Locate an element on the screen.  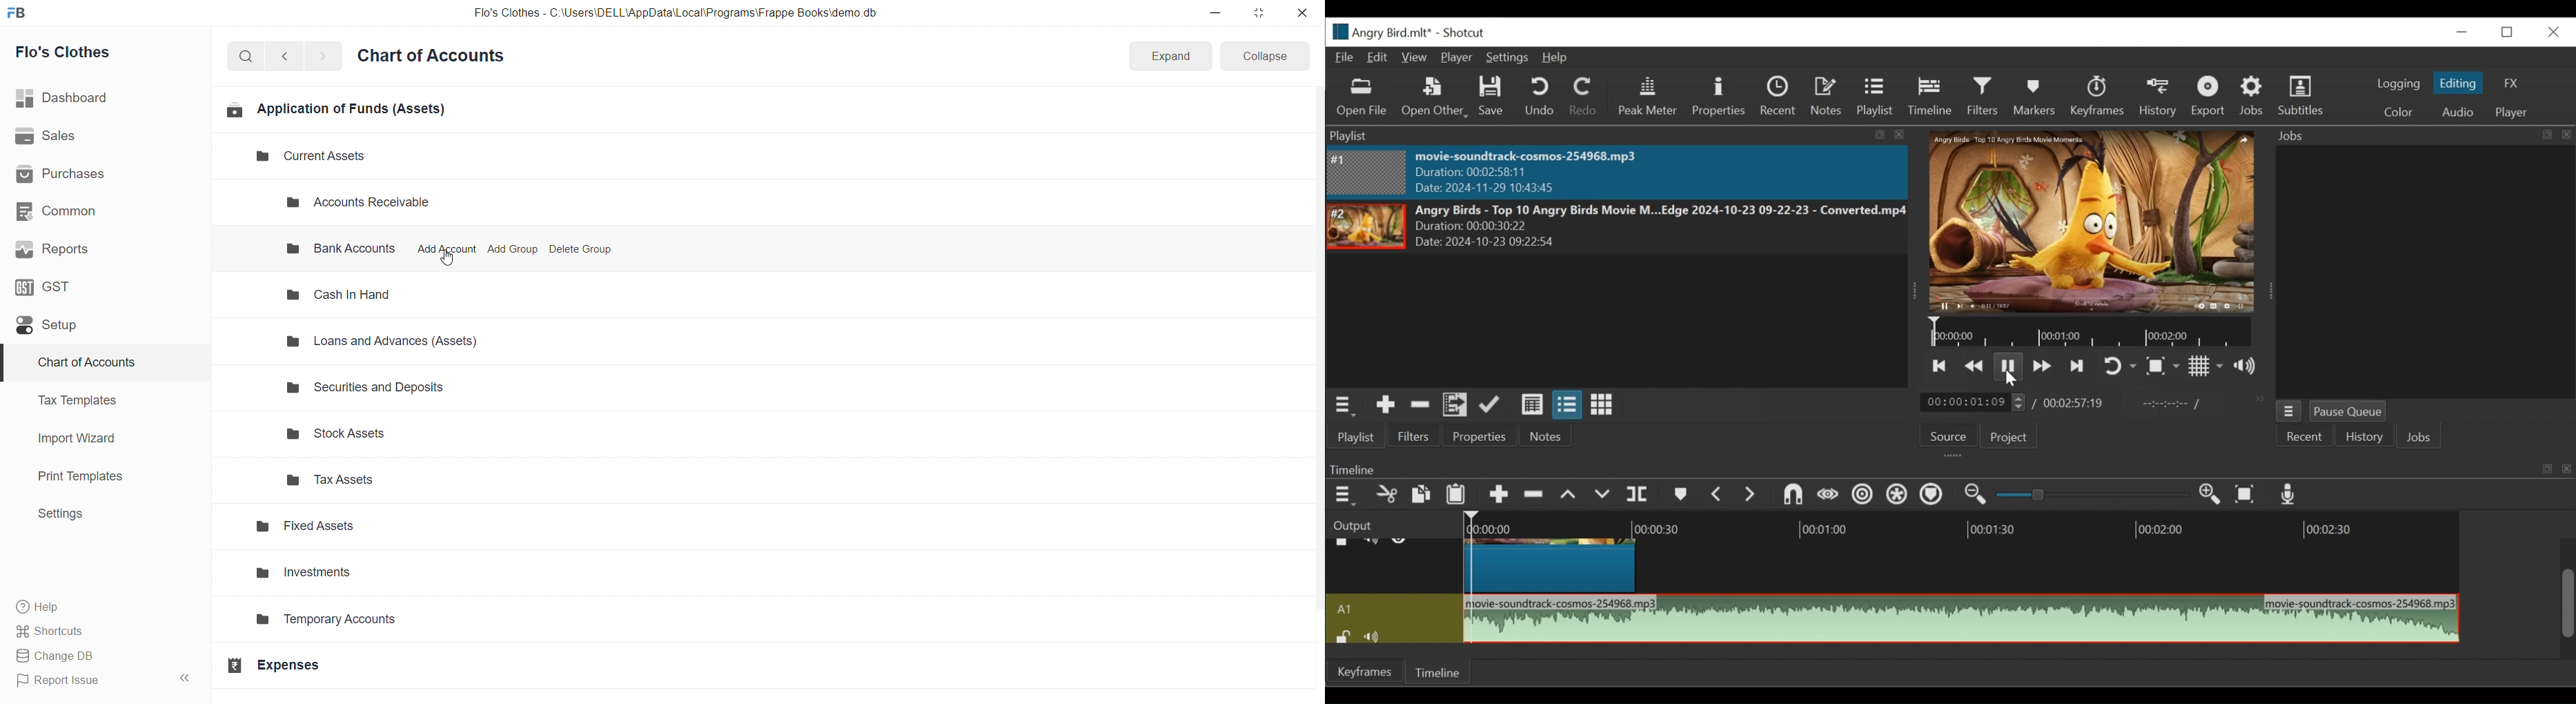
Ripple is located at coordinates (1863, 495).